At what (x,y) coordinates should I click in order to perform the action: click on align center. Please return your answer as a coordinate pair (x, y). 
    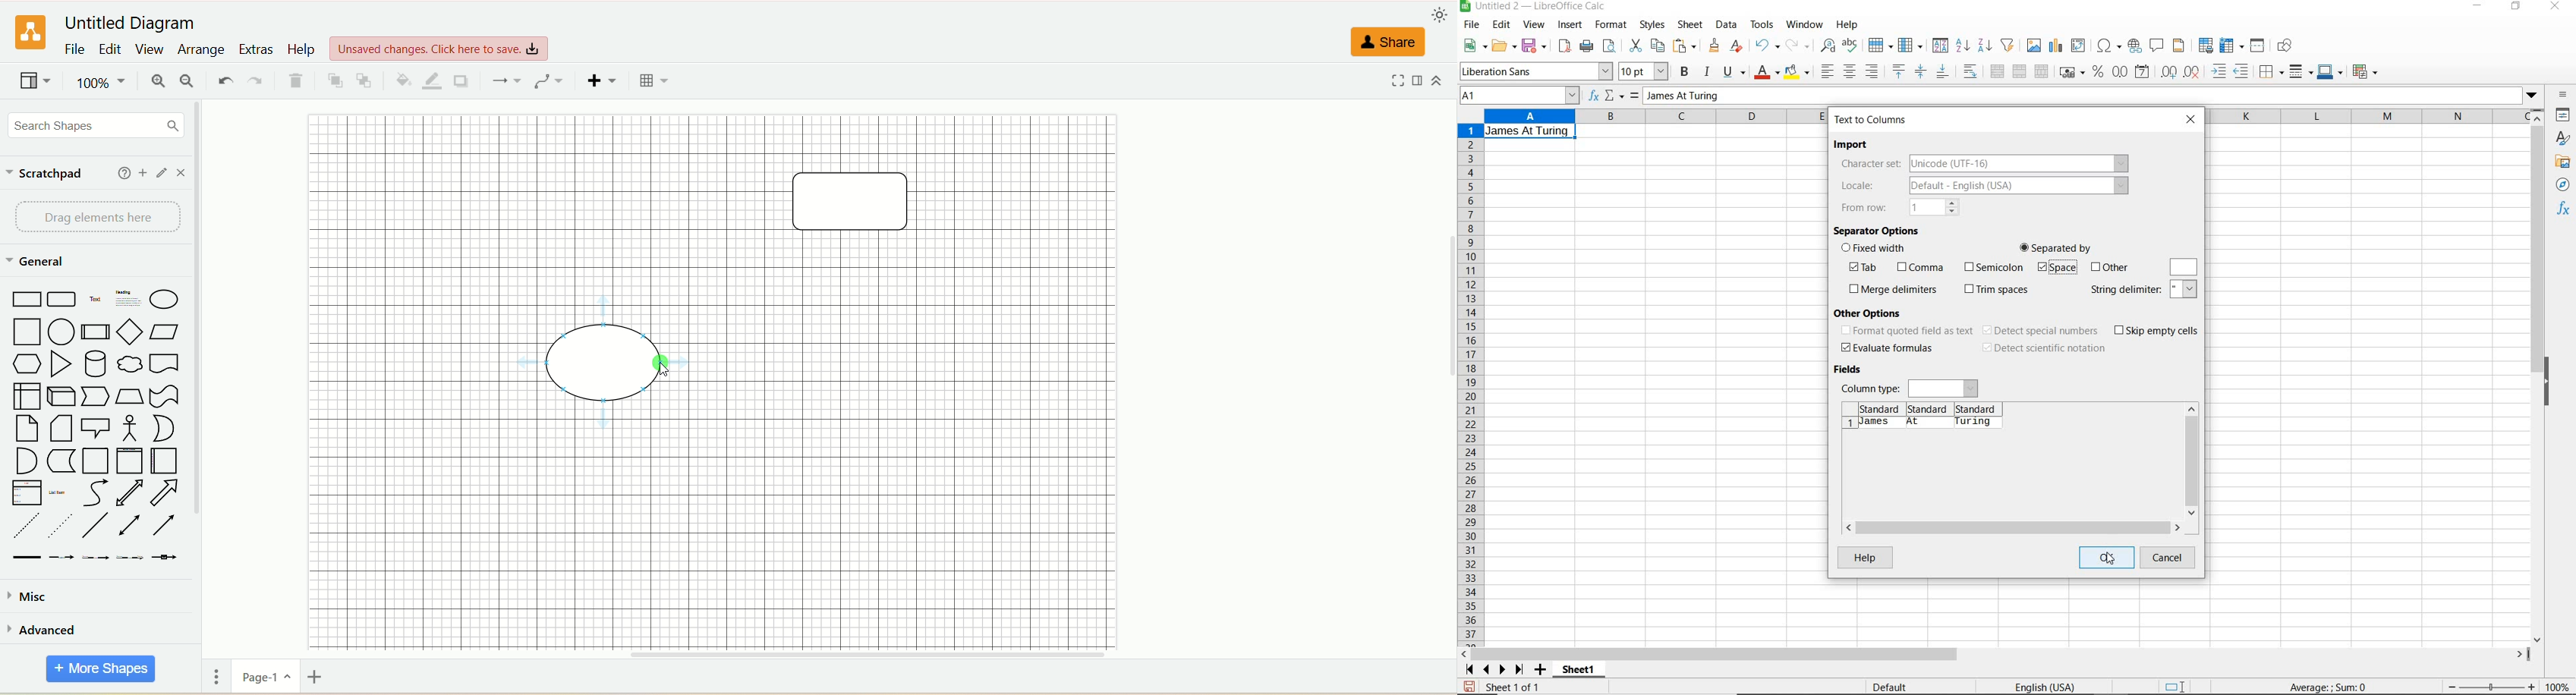
    Looking at the image, I should click on (1849, 71).